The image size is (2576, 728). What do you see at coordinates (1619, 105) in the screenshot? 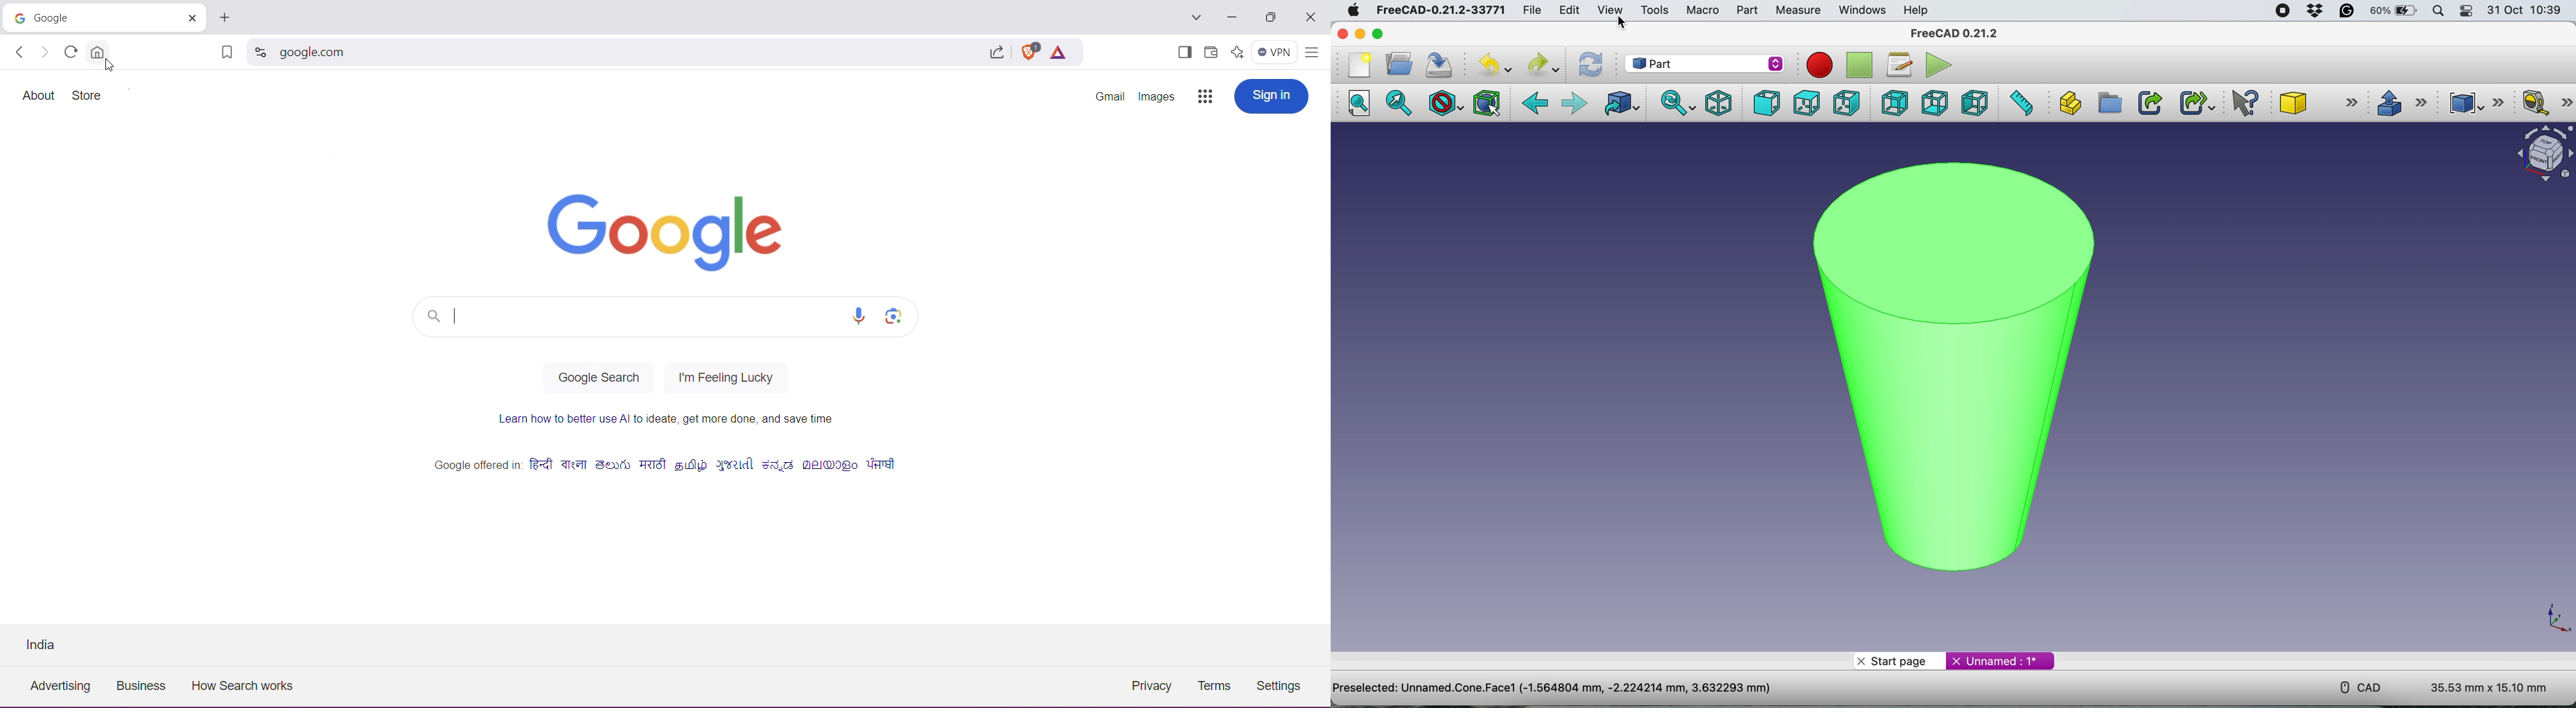
I see `go to linked object` at bounding box center [1619, 105].